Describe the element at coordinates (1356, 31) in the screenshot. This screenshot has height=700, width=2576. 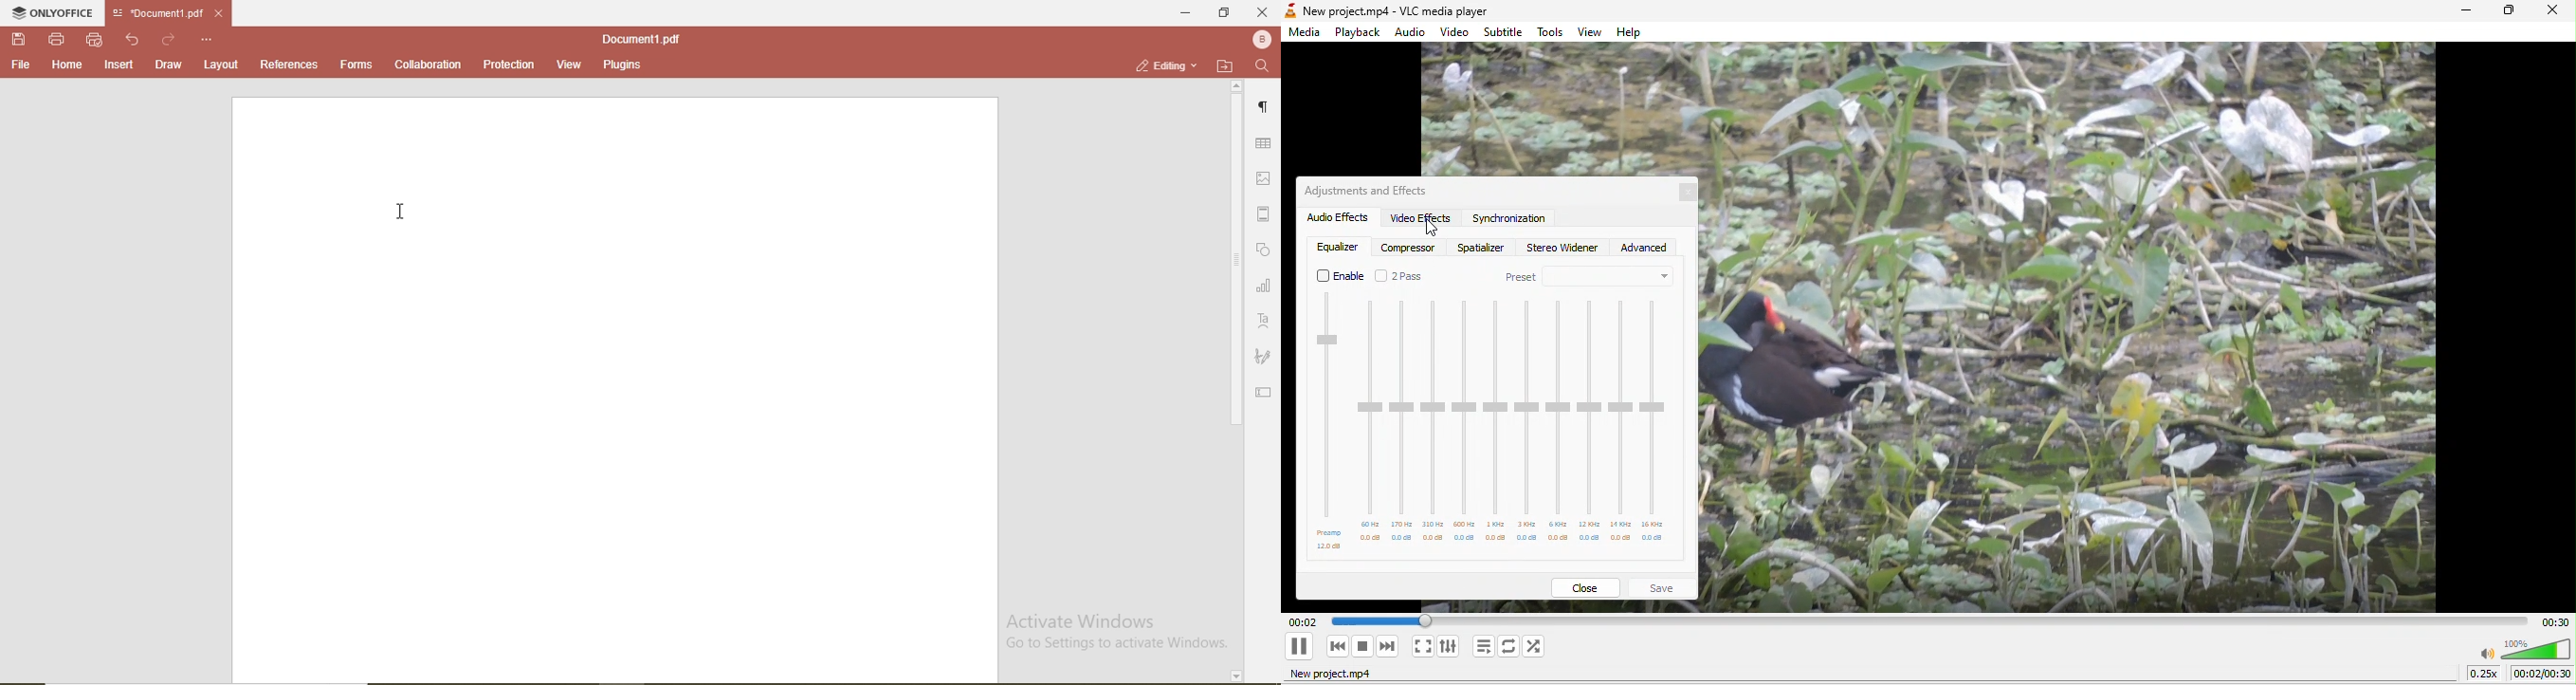
I see `playback` at that location.